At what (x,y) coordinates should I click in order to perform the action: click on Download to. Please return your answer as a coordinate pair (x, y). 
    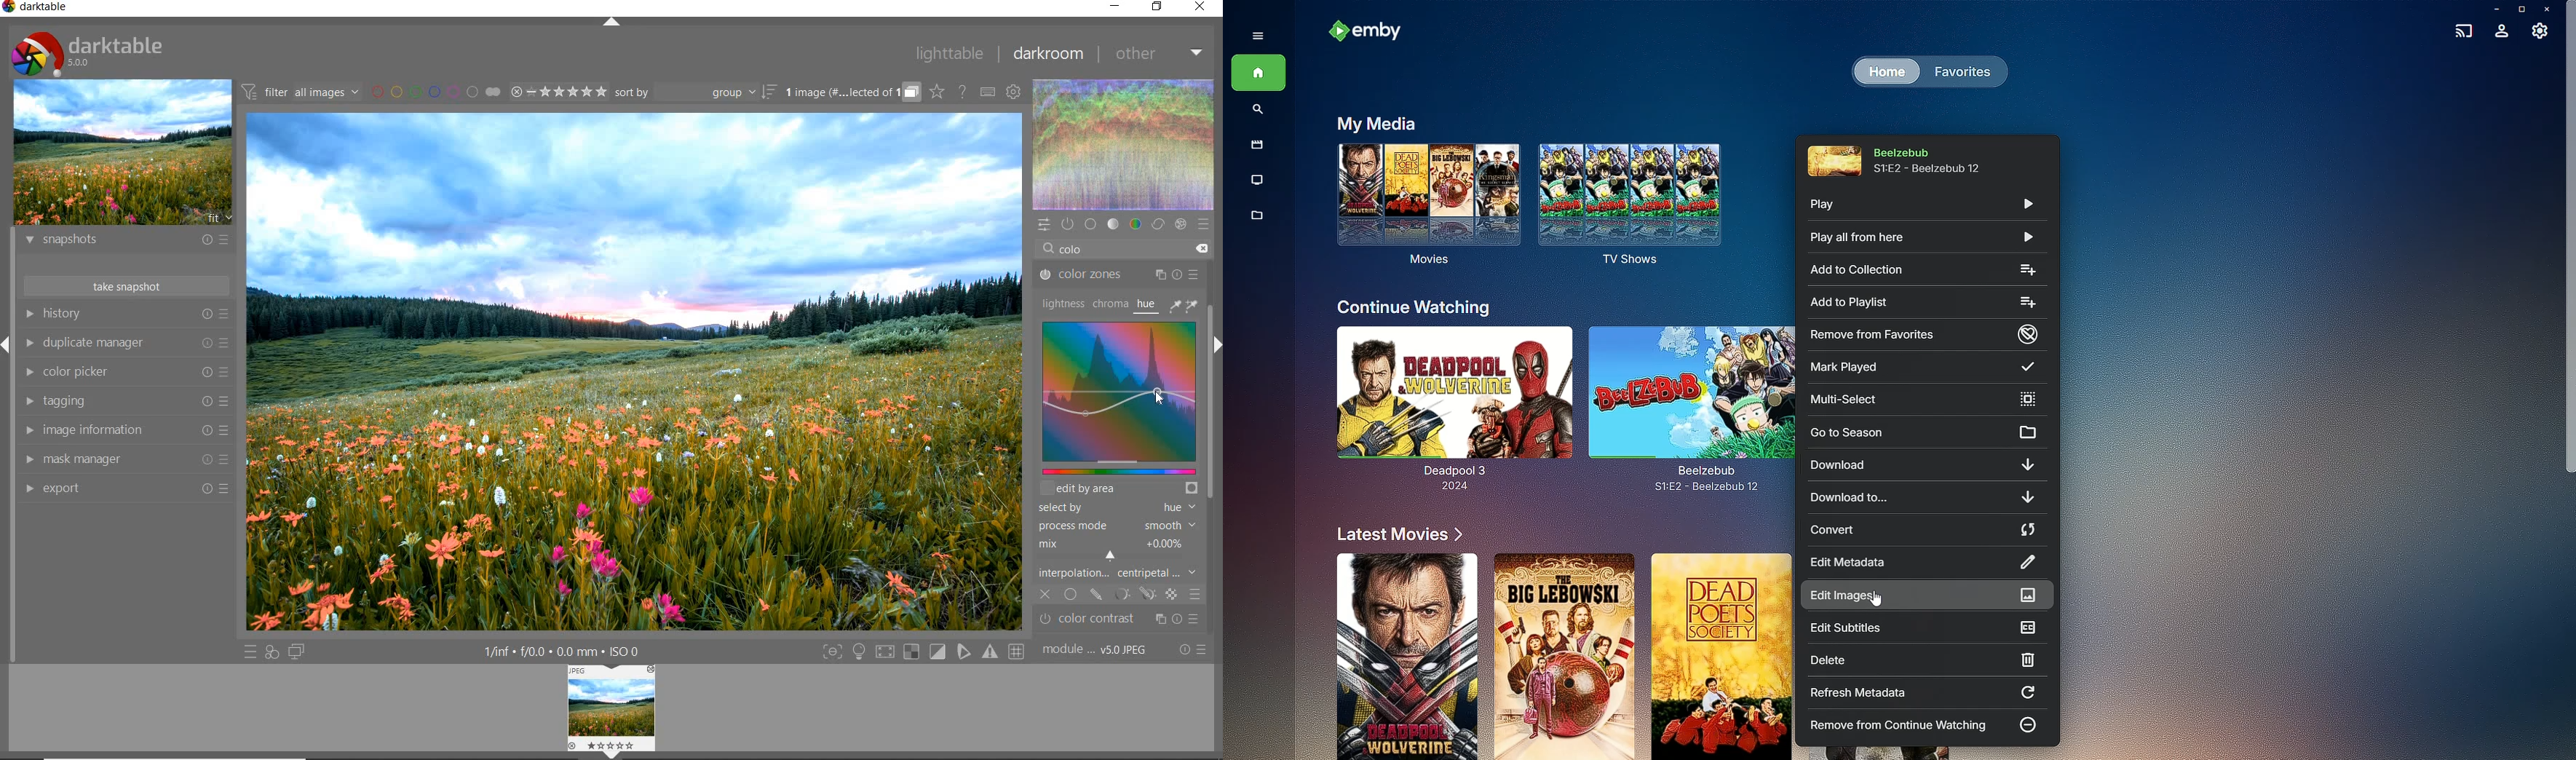
    Looking at the image, I should click on (1926, 498).